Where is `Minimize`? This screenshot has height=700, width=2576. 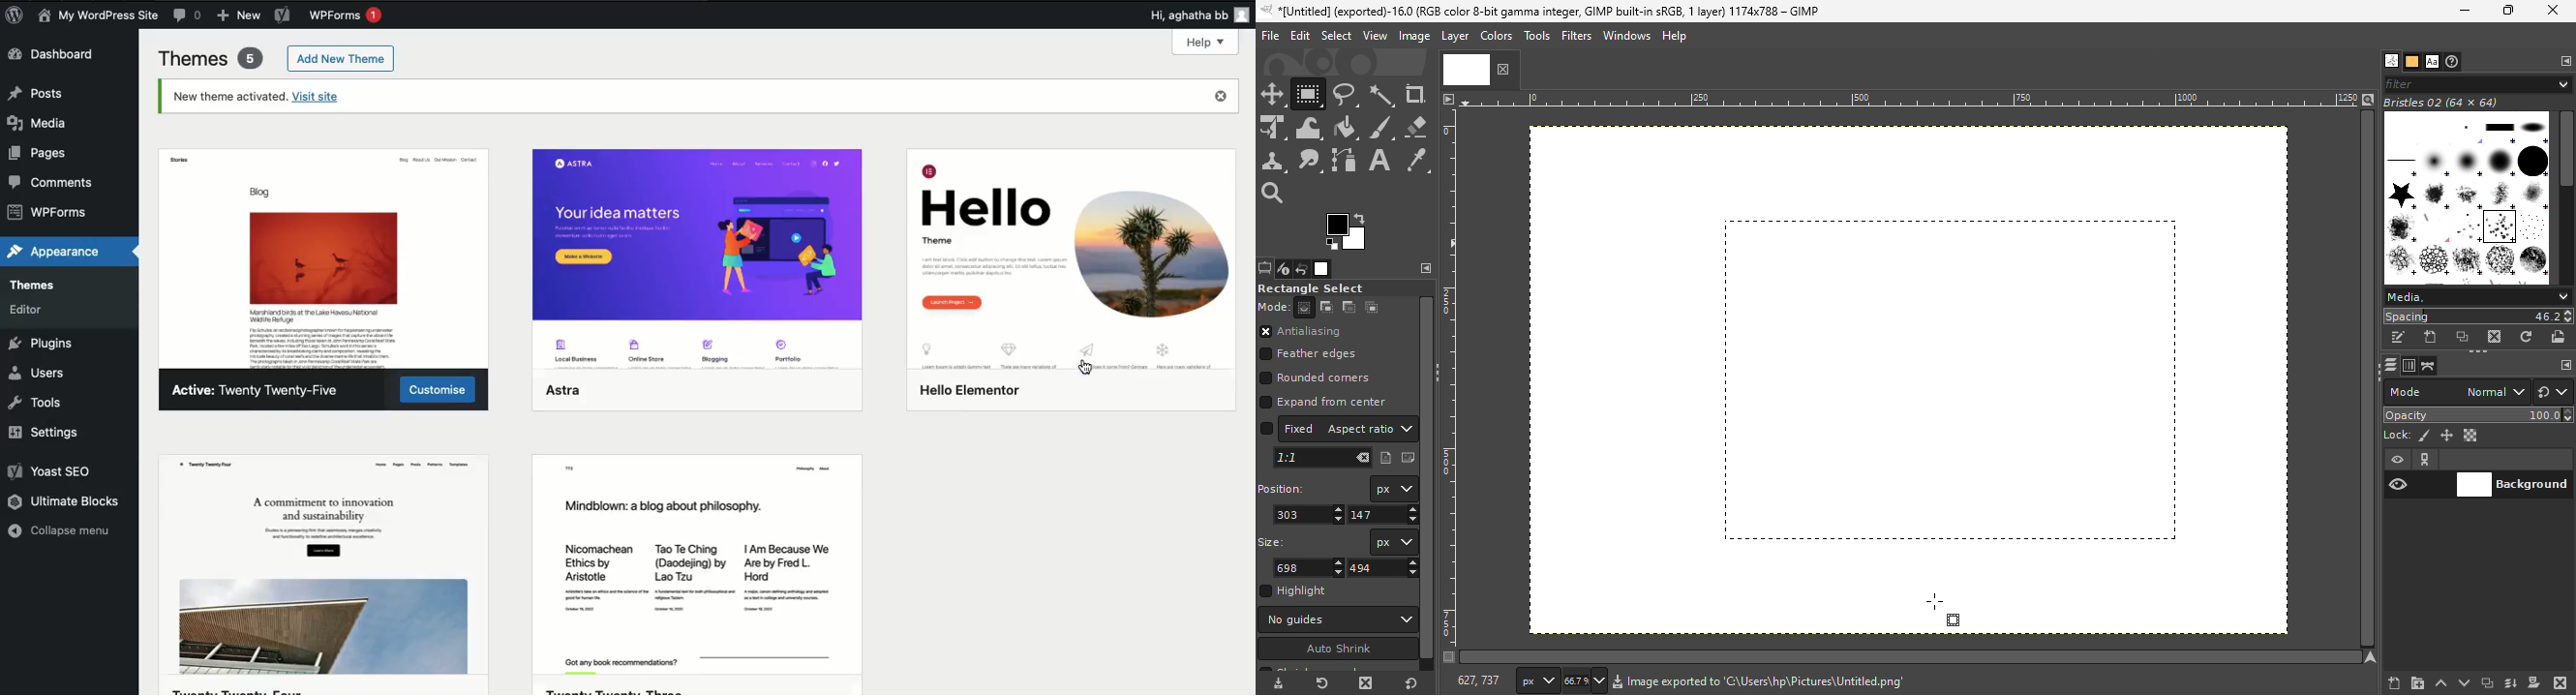
Minimize is located at coordinates (2460, 11).